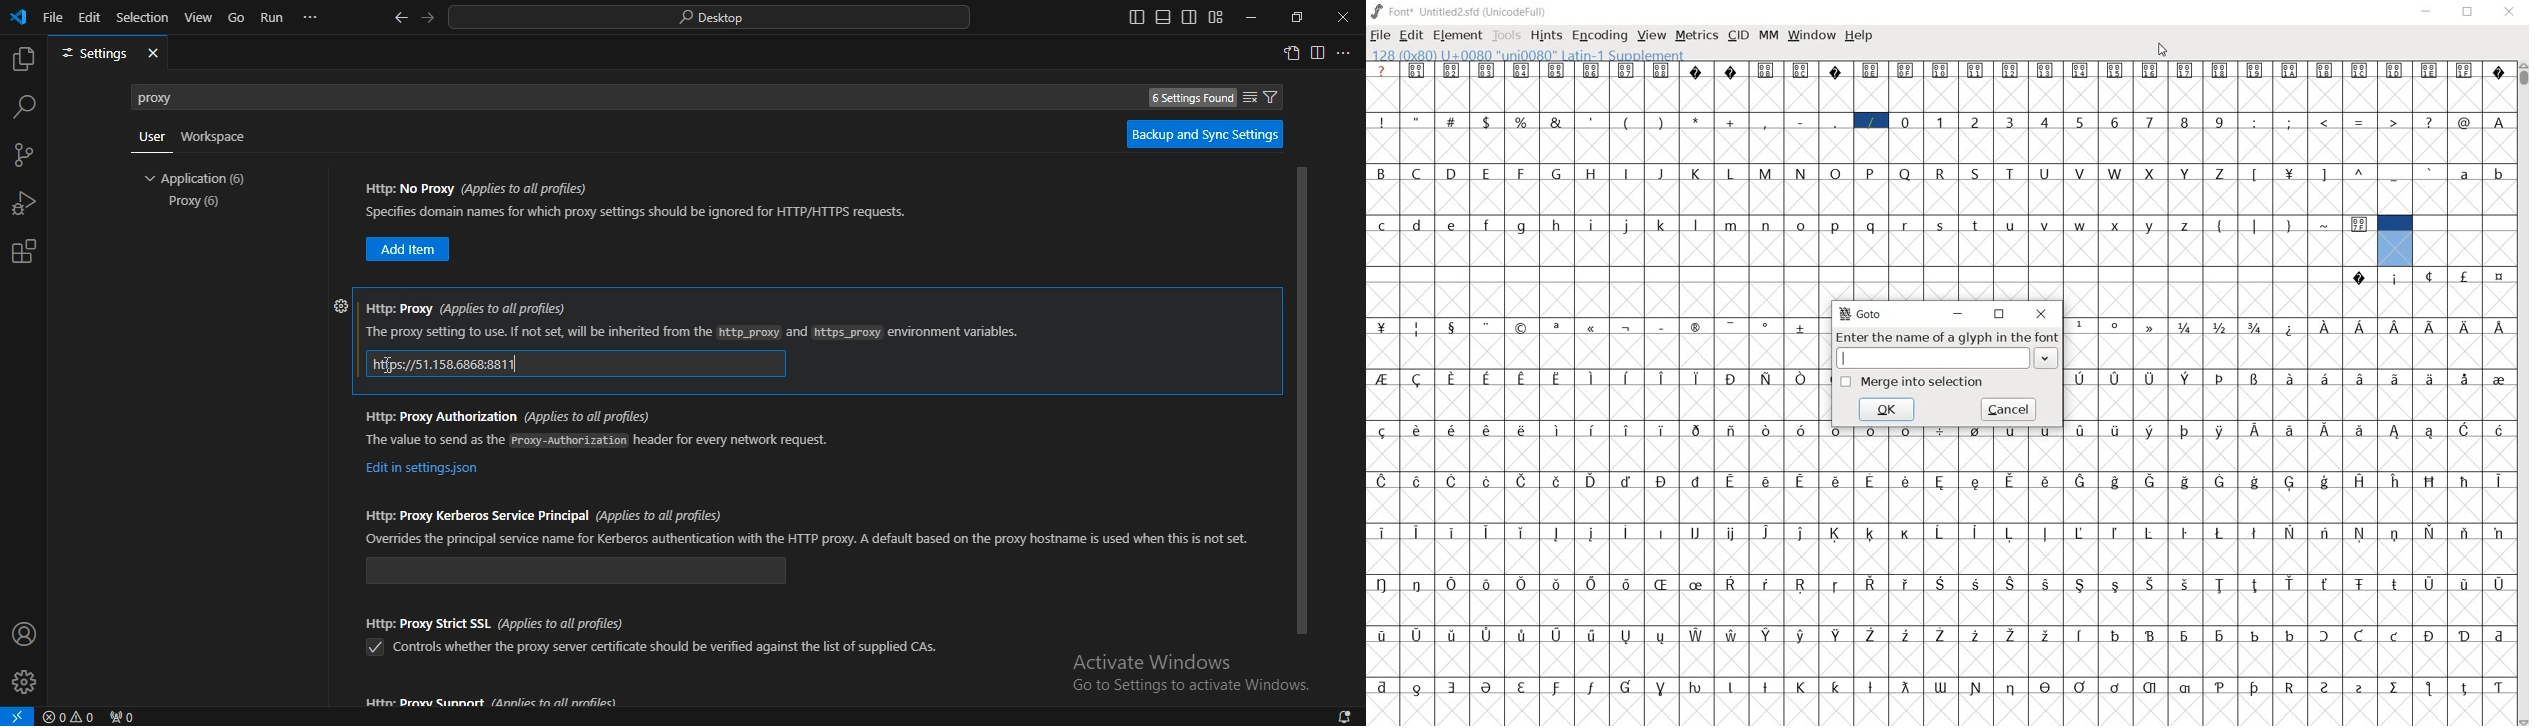  I want to click on Symbol, so click(1696, 377).